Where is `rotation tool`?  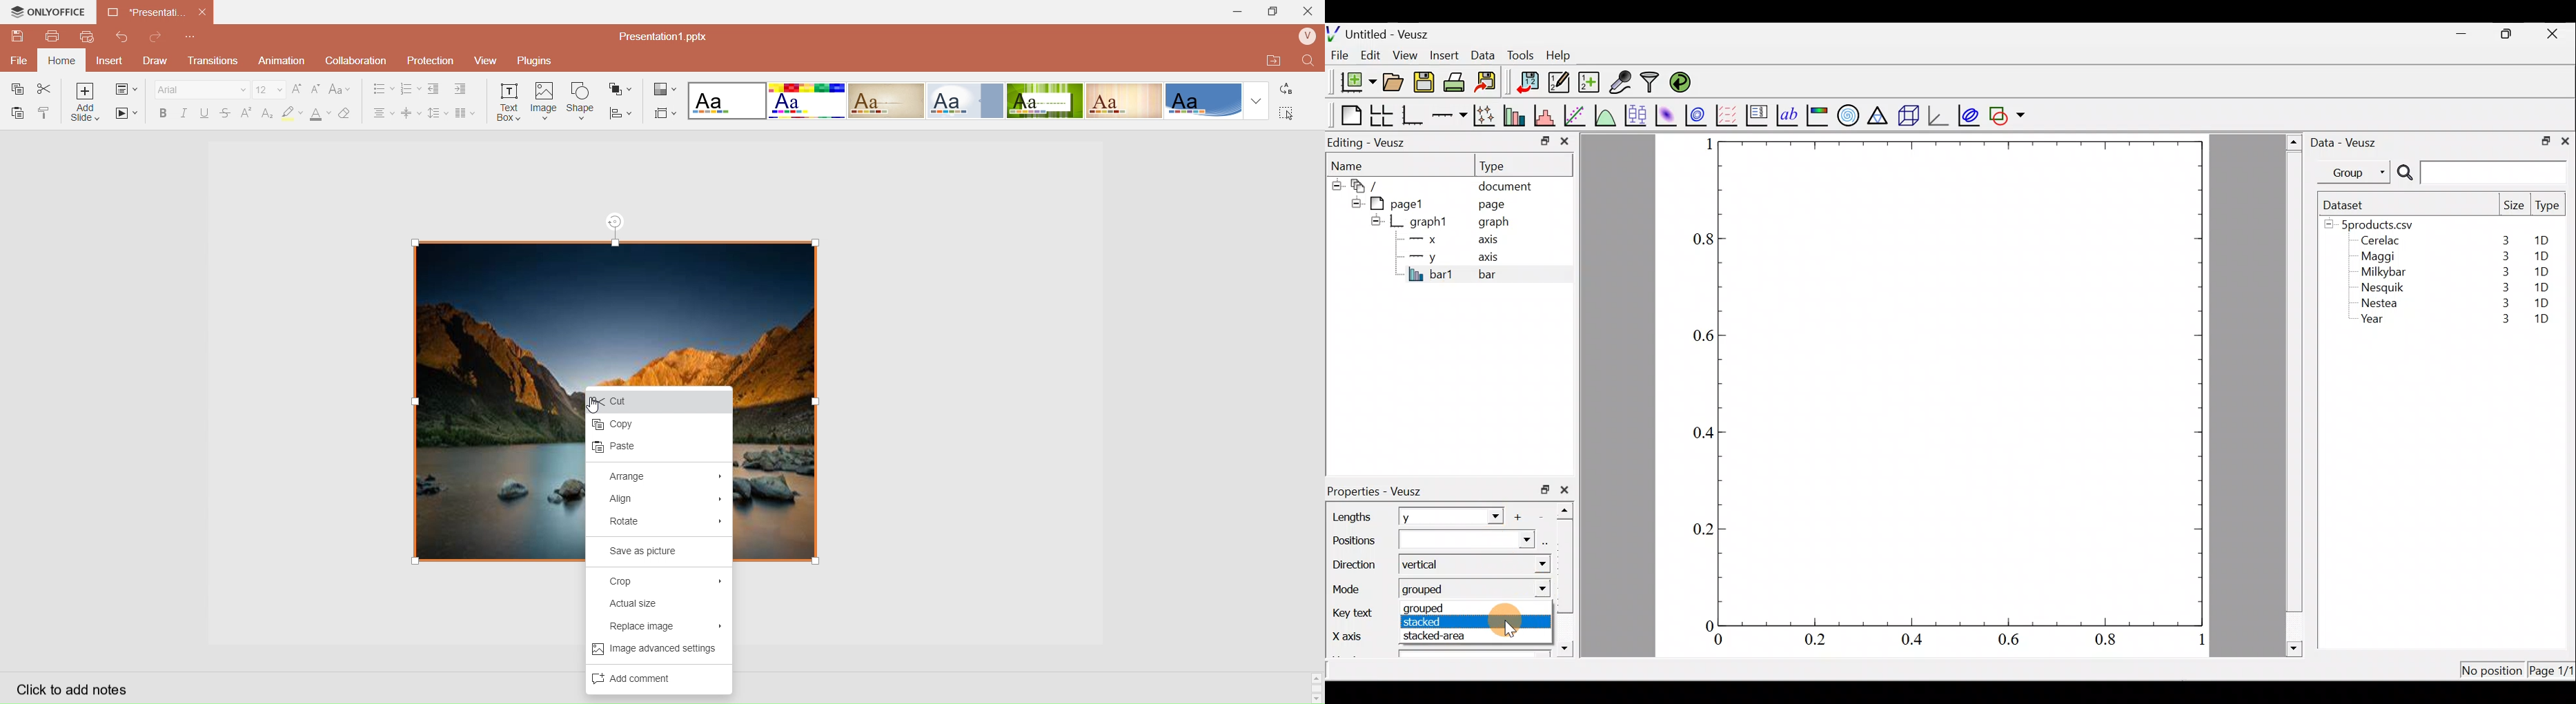 rotation tool is located at coordinates (616, 220).